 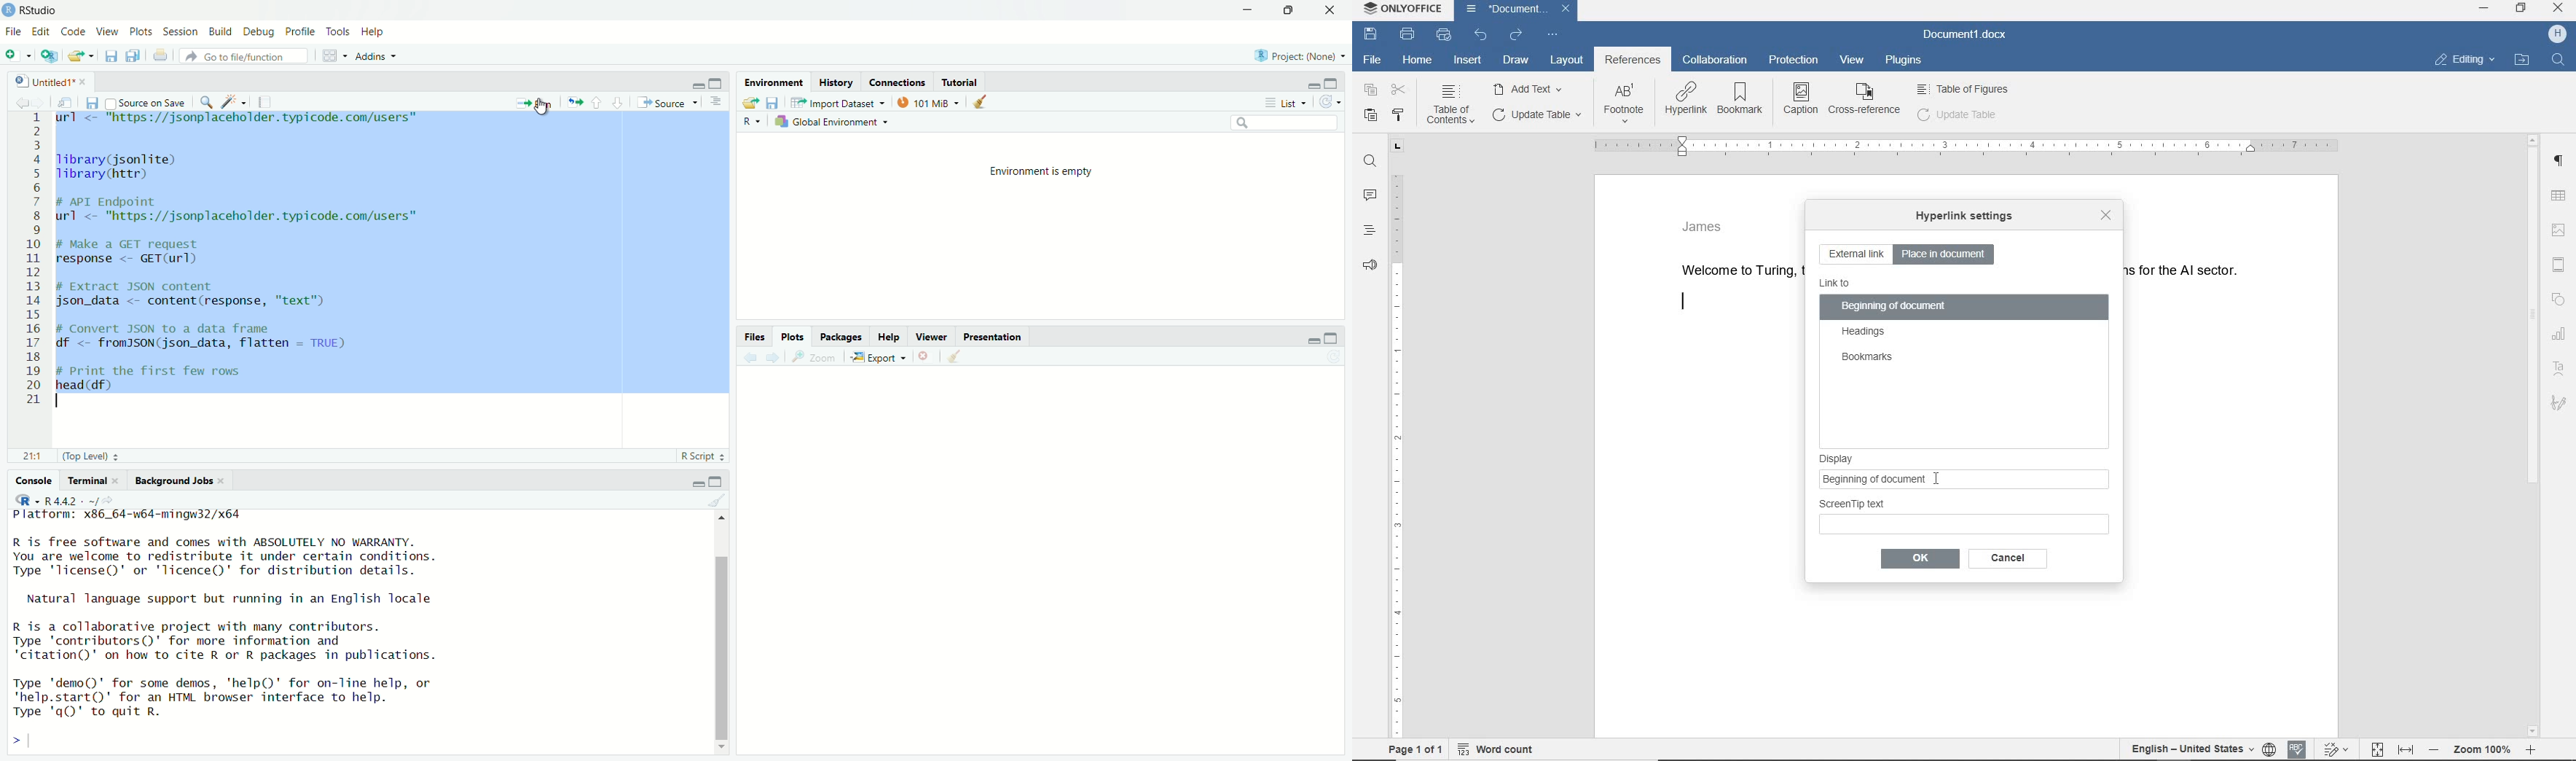 What do you see at coordinates (994, 338) in the screenshot?
I see `Presentation` at bounding box center [994, 338].